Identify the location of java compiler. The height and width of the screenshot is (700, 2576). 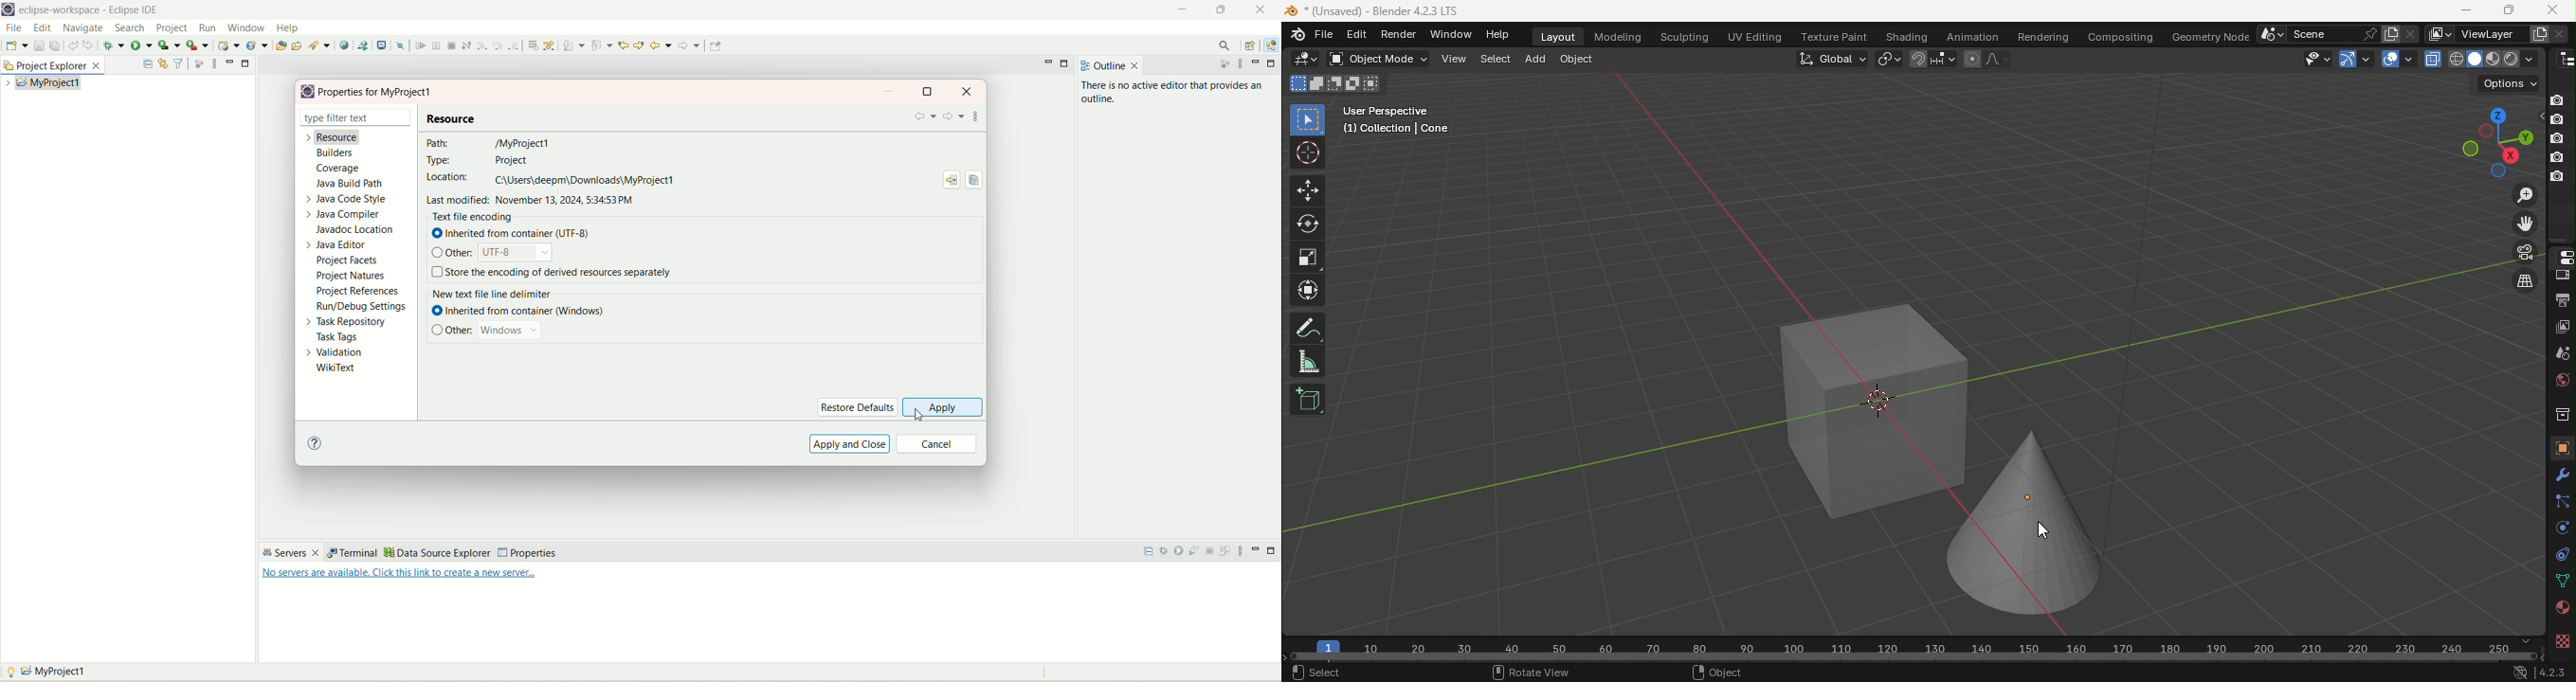
(345, 215).